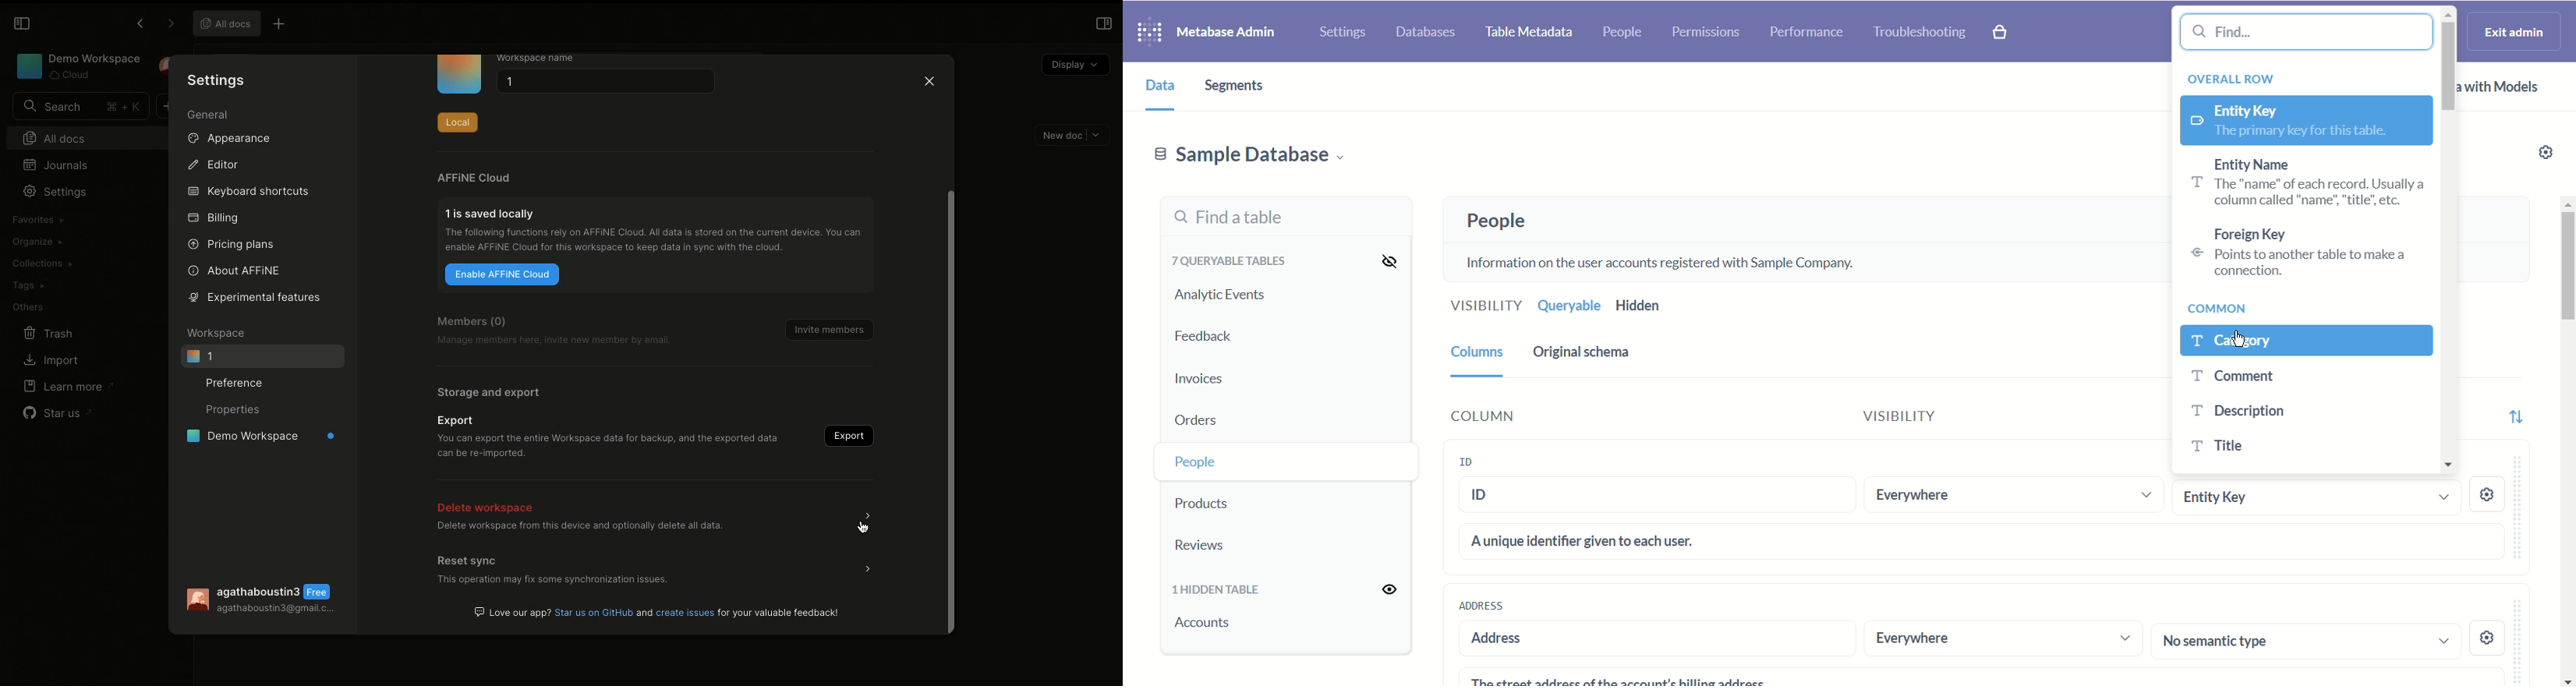  What do you see at coordinates (235, 141) in the screenshot?
I see `Appearance` at bounding box center [235, 141].